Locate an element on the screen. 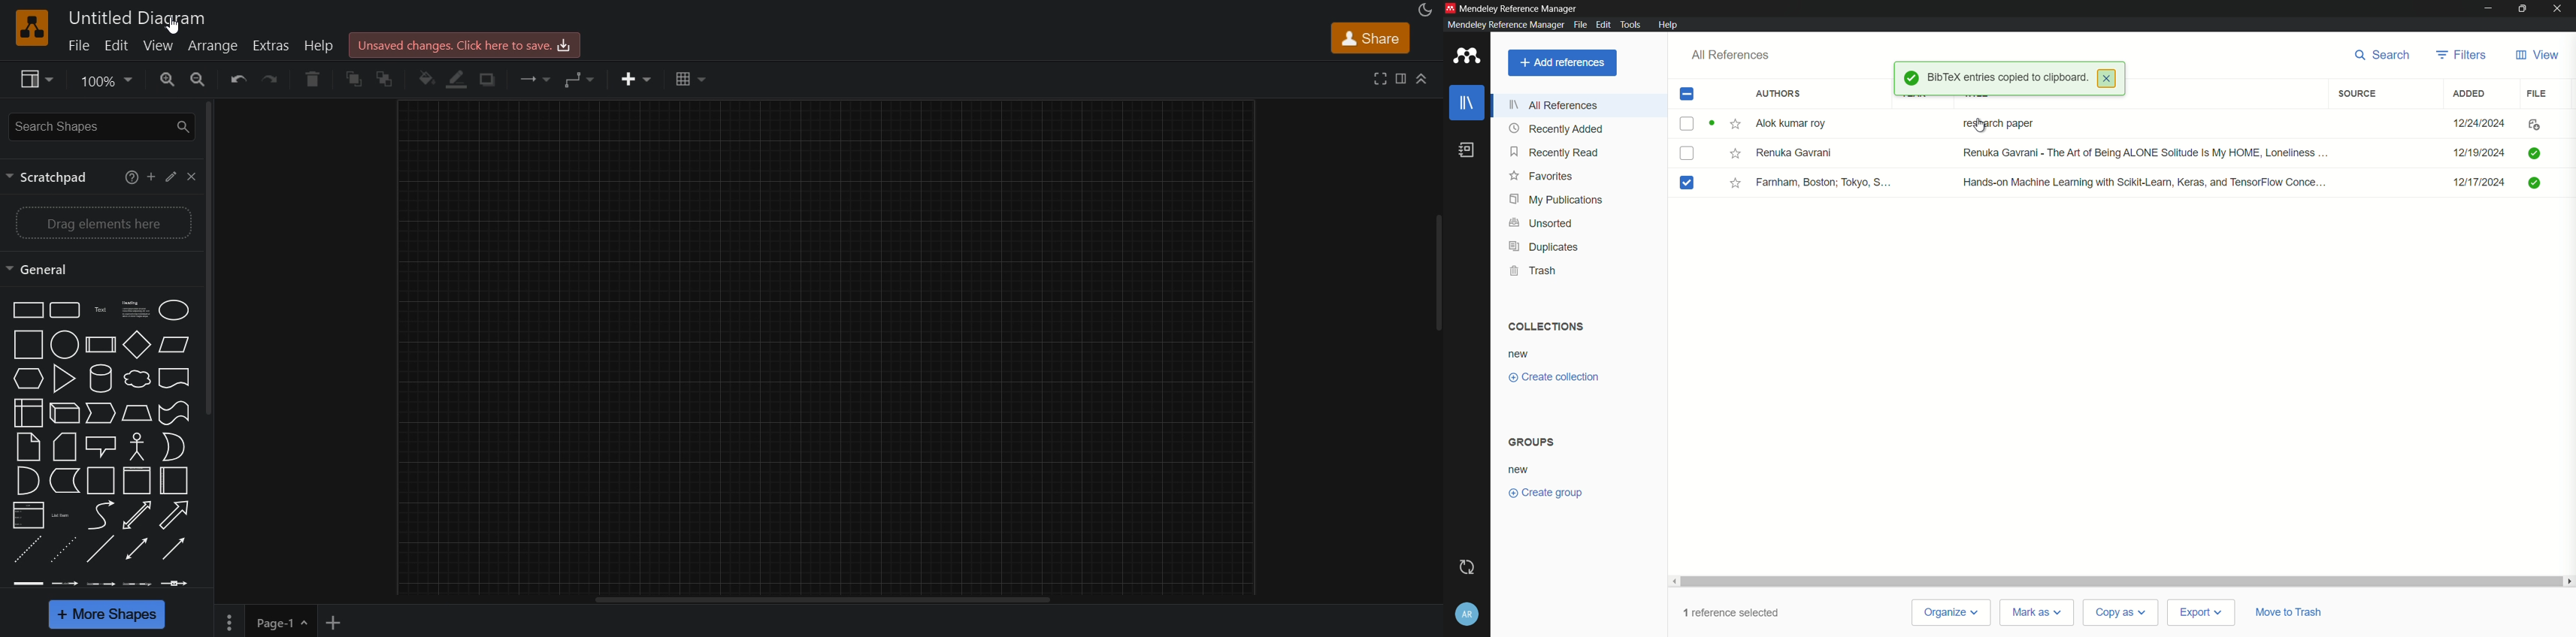  unsorted is located at coordinates (1541, 224).